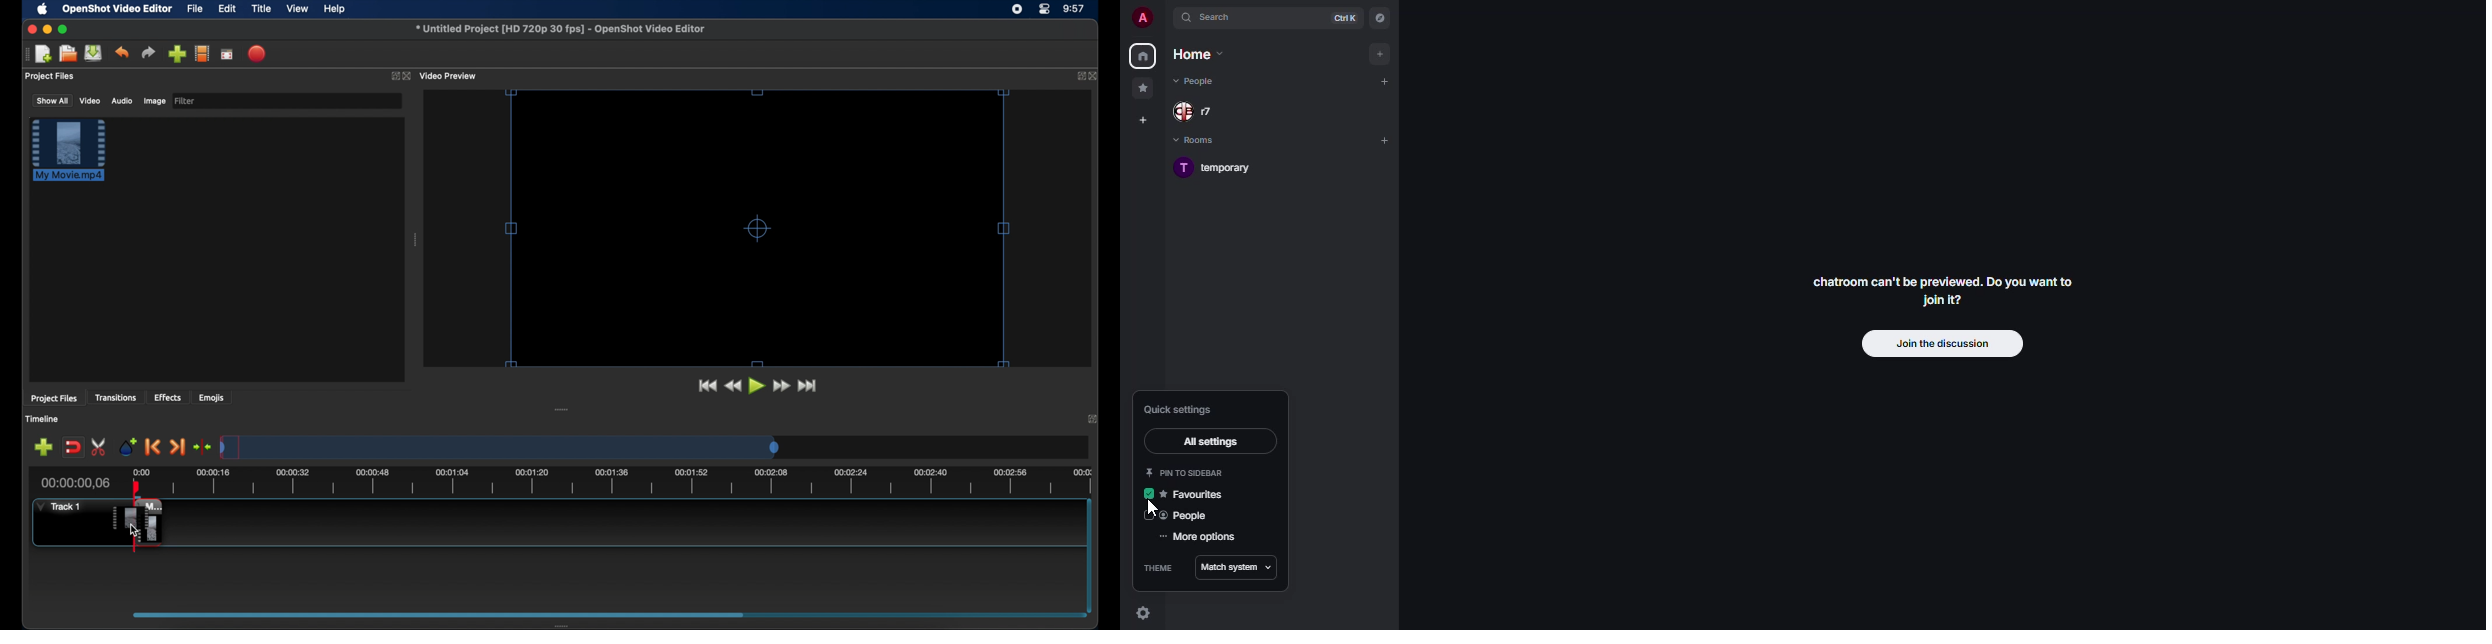 Image resolution: width=2492 pixels, height=644 pixels. I want to click on pin to sidebar, so click(1183, 473).